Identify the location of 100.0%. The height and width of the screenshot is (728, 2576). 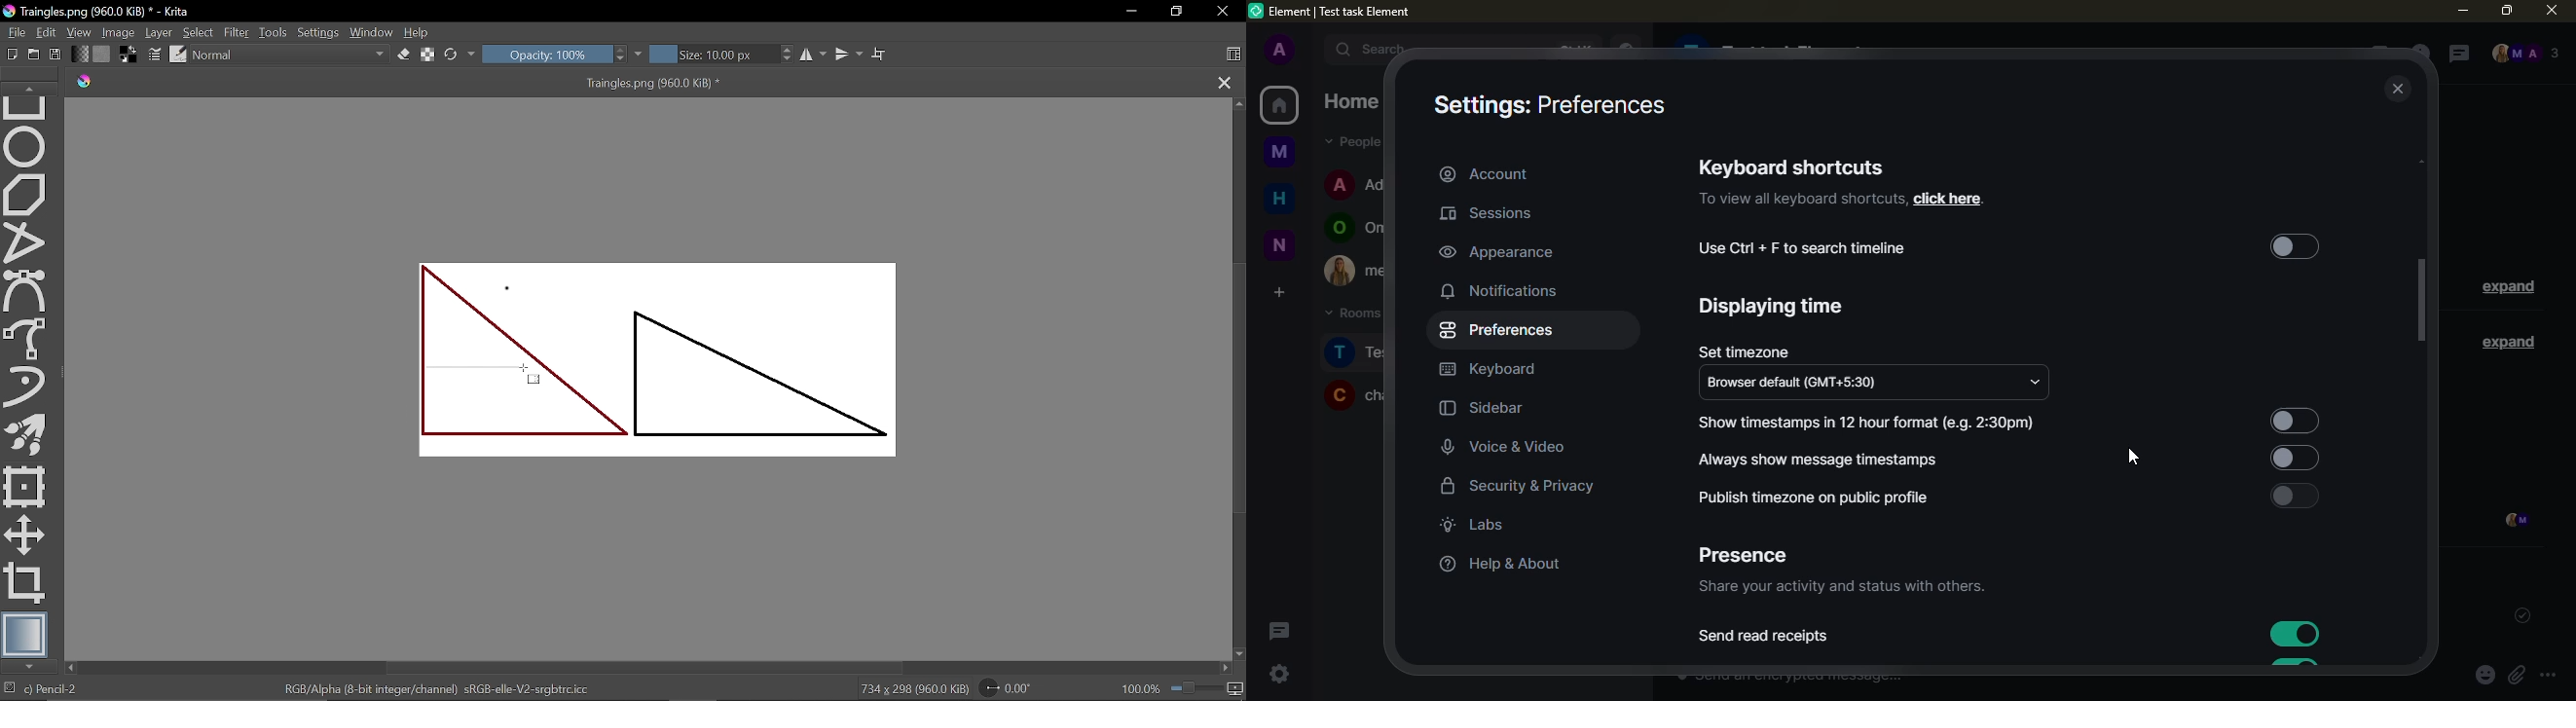
(1183, 688).